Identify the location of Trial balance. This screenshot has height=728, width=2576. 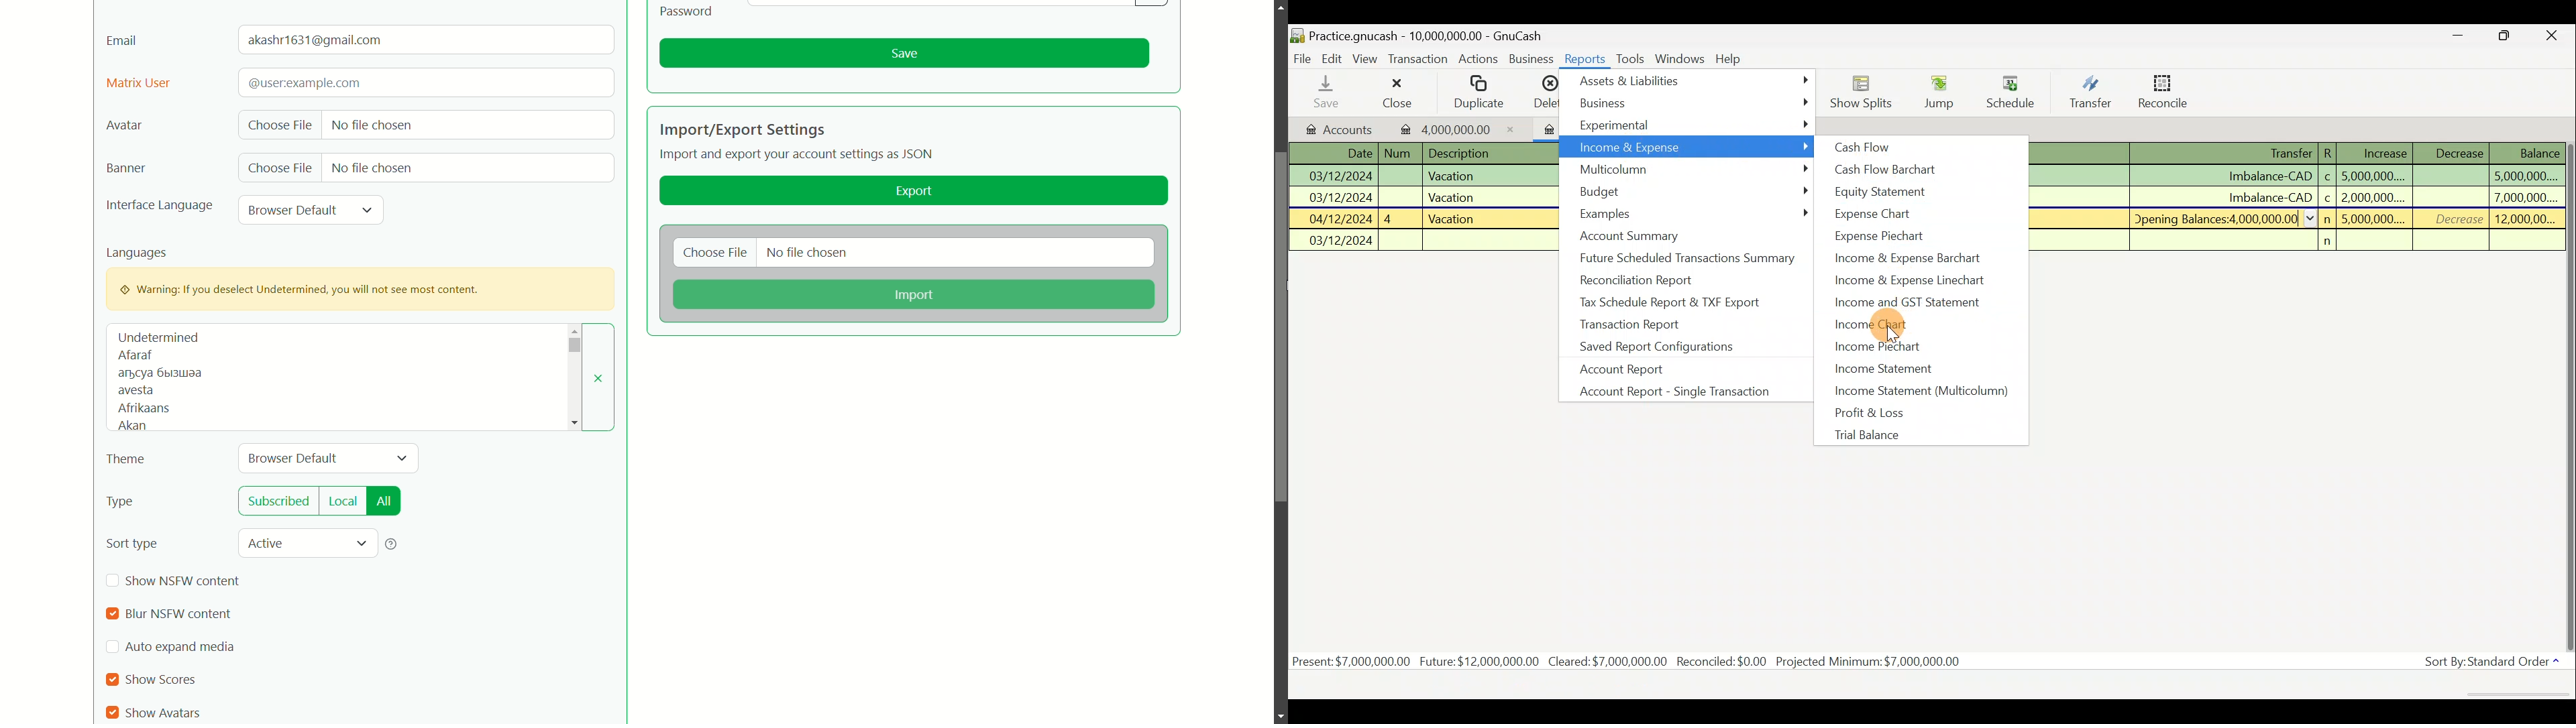
(1902, 434).